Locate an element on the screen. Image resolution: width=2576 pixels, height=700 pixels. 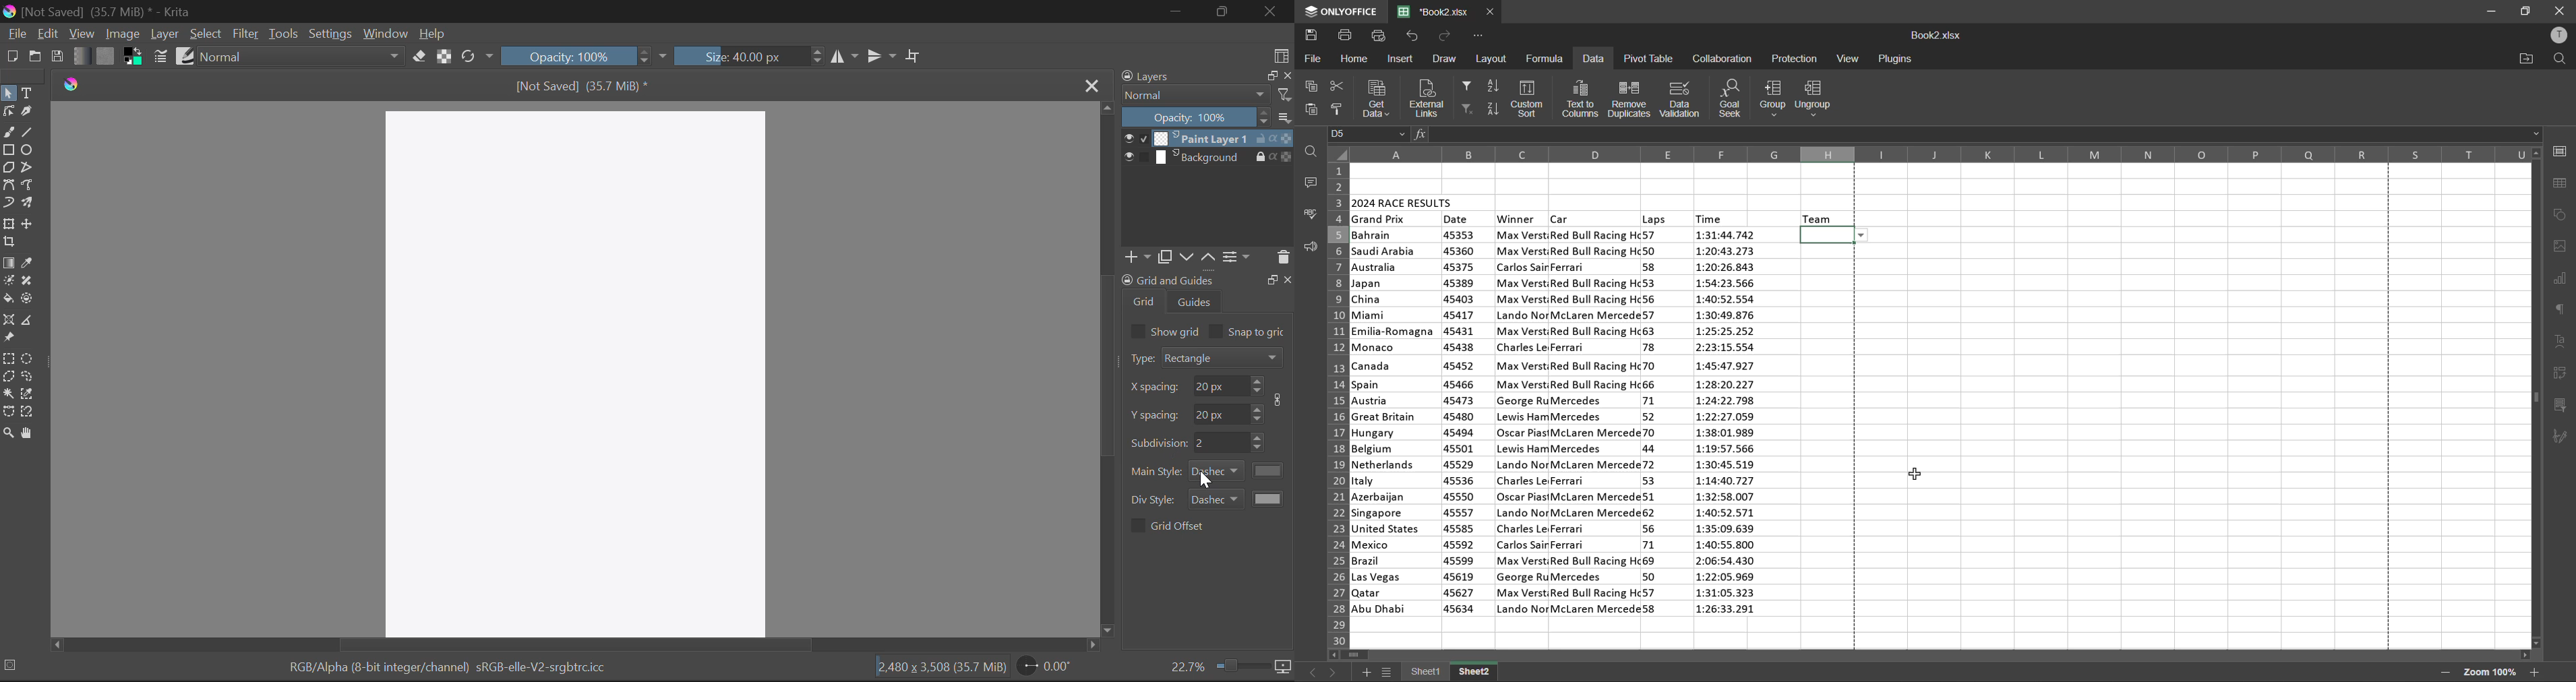
slicer is located at coordinates (2561, 406).